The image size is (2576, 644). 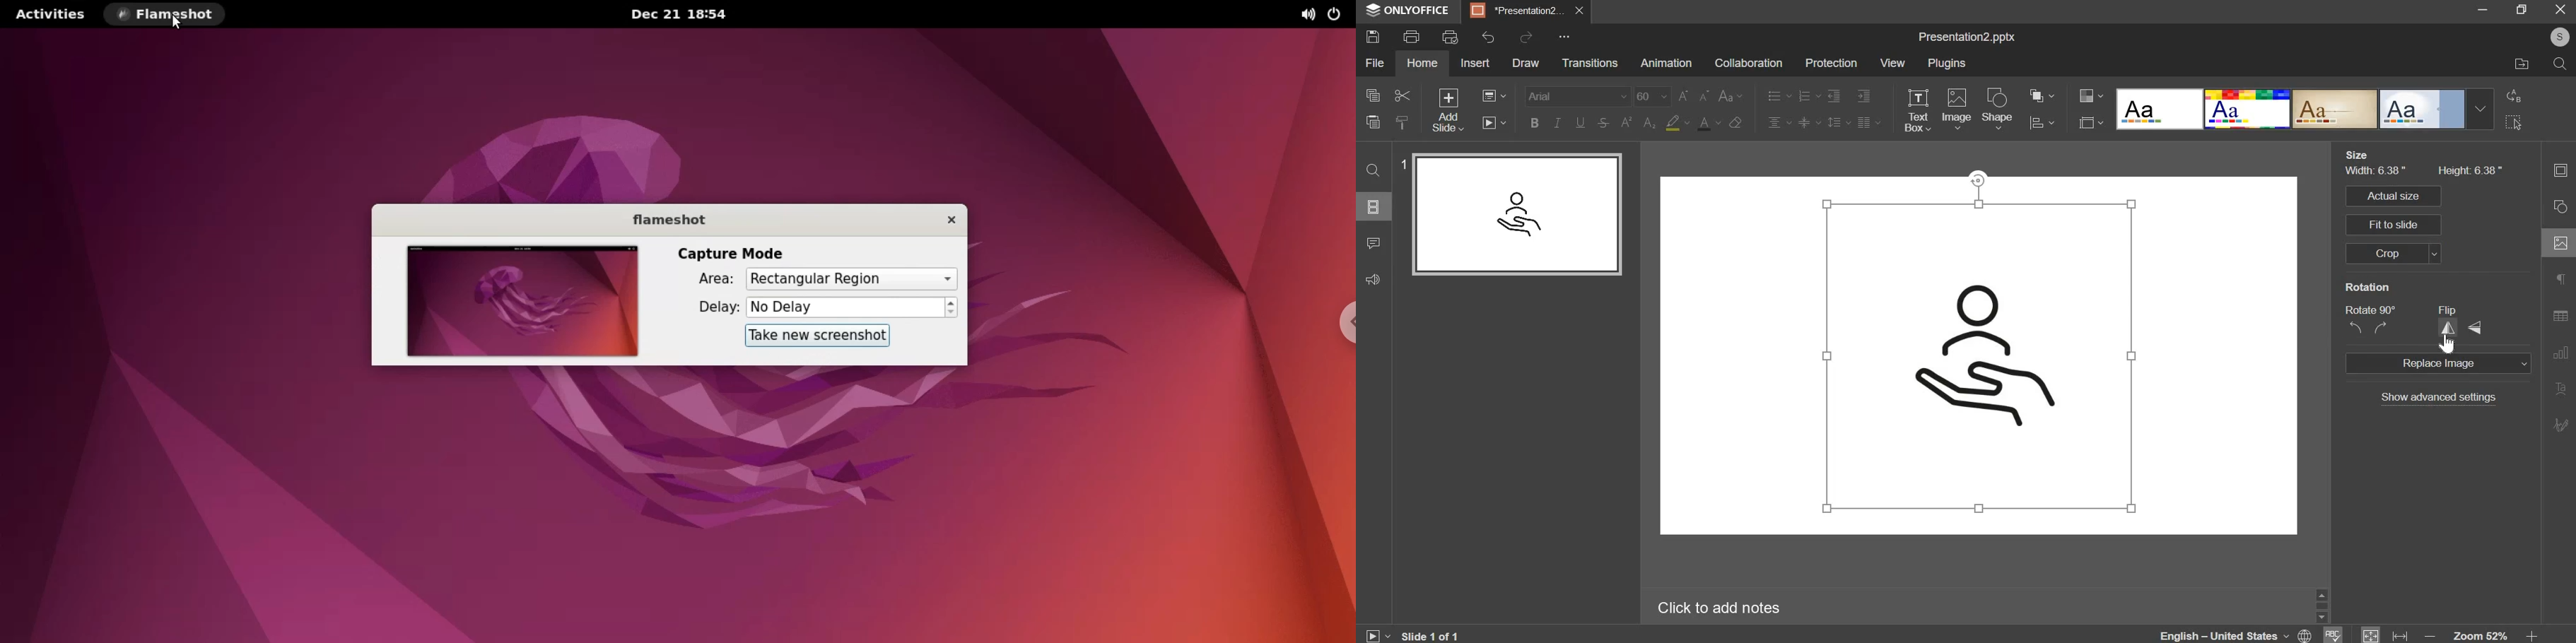 I want to click on plugins, so click(x=1946, y=63).